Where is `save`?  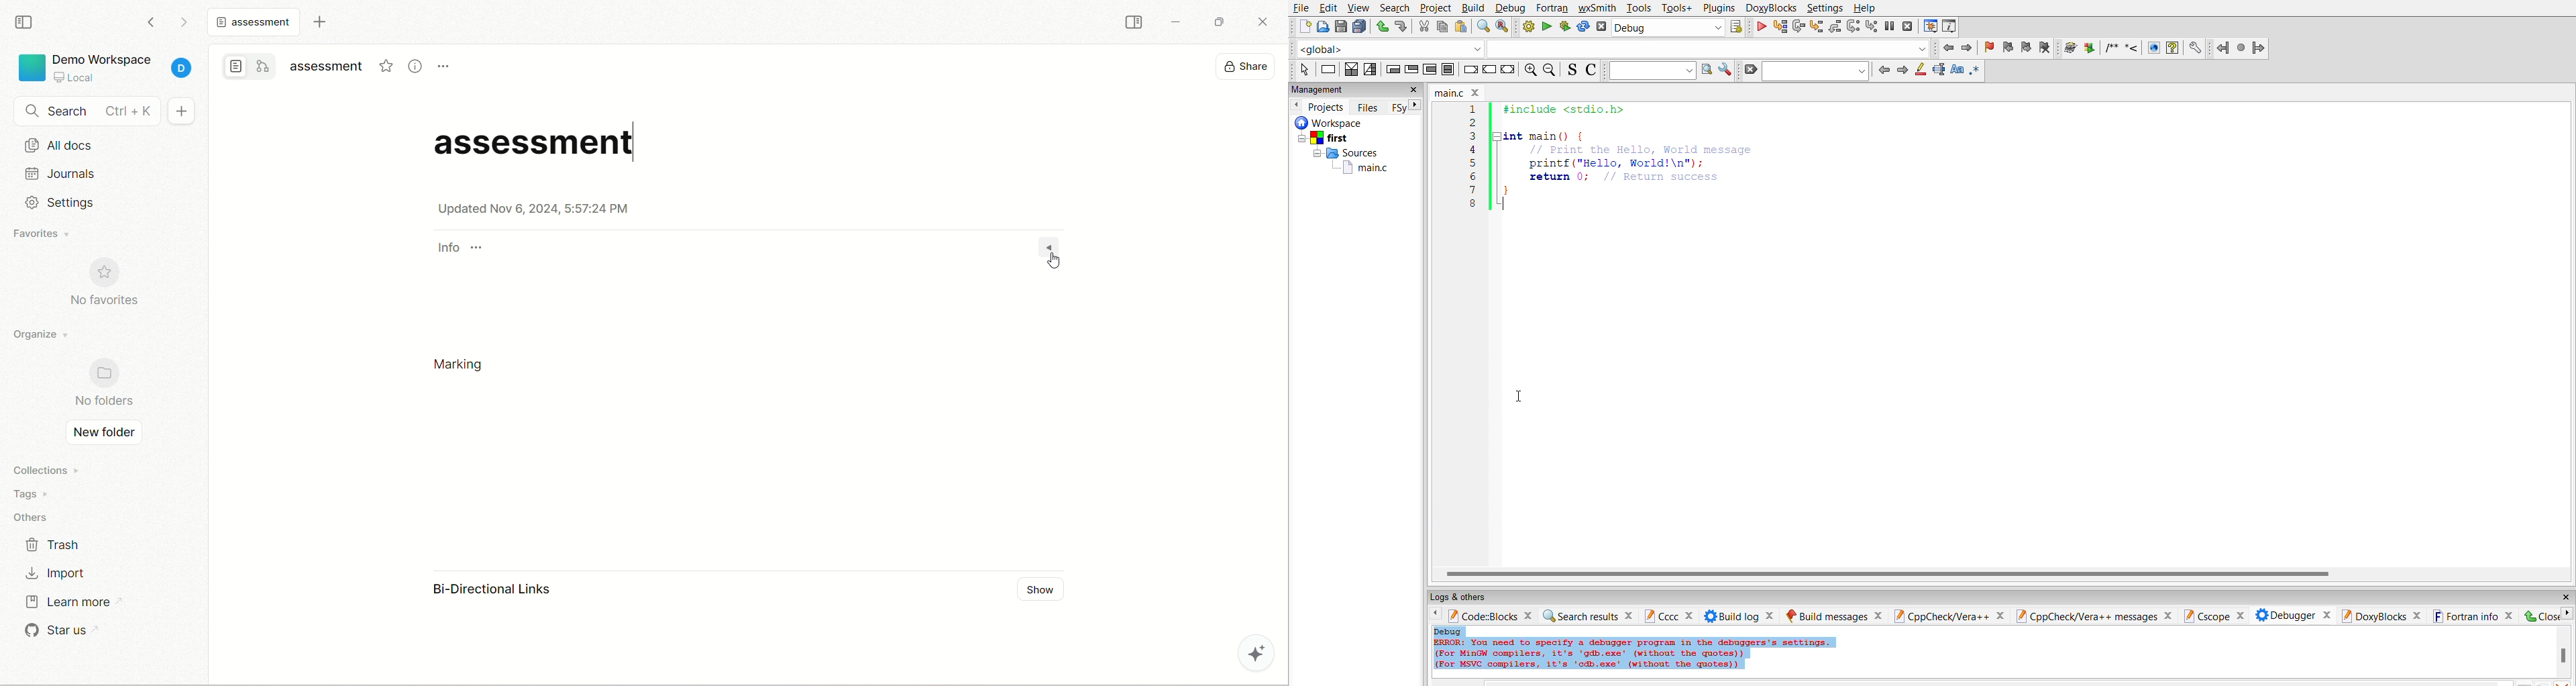 save is located at coordinates (1340, 28).